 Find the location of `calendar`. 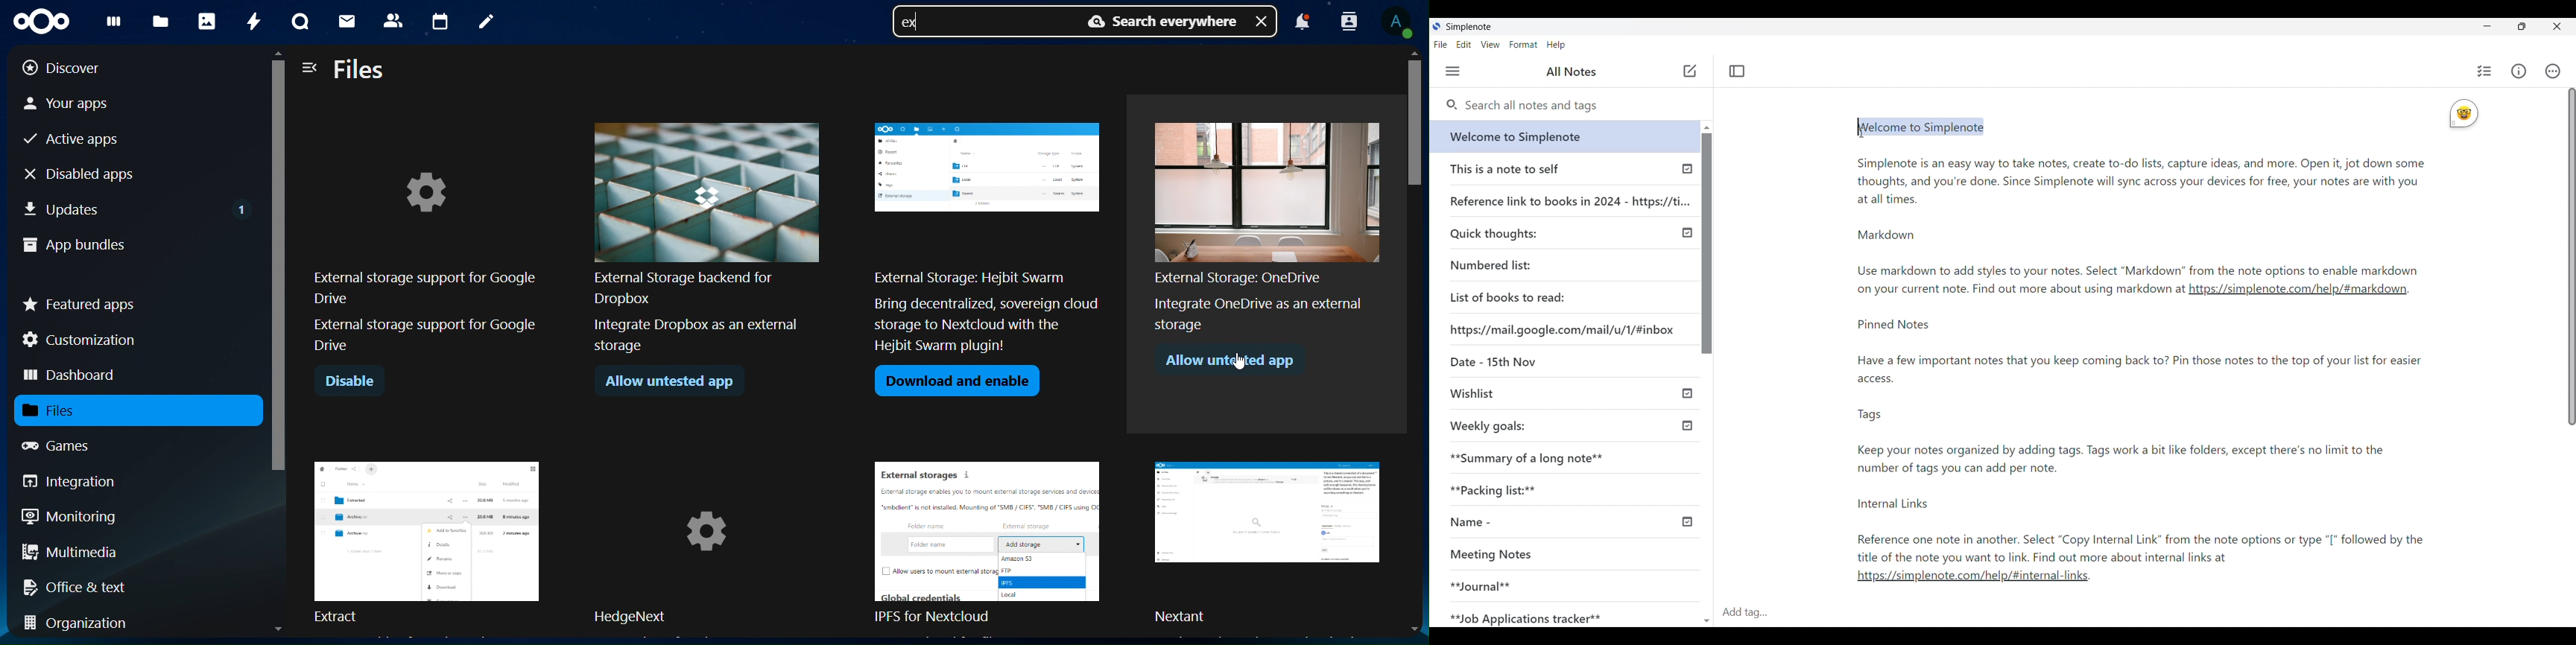

calendar is located at coordinates (440, 19).